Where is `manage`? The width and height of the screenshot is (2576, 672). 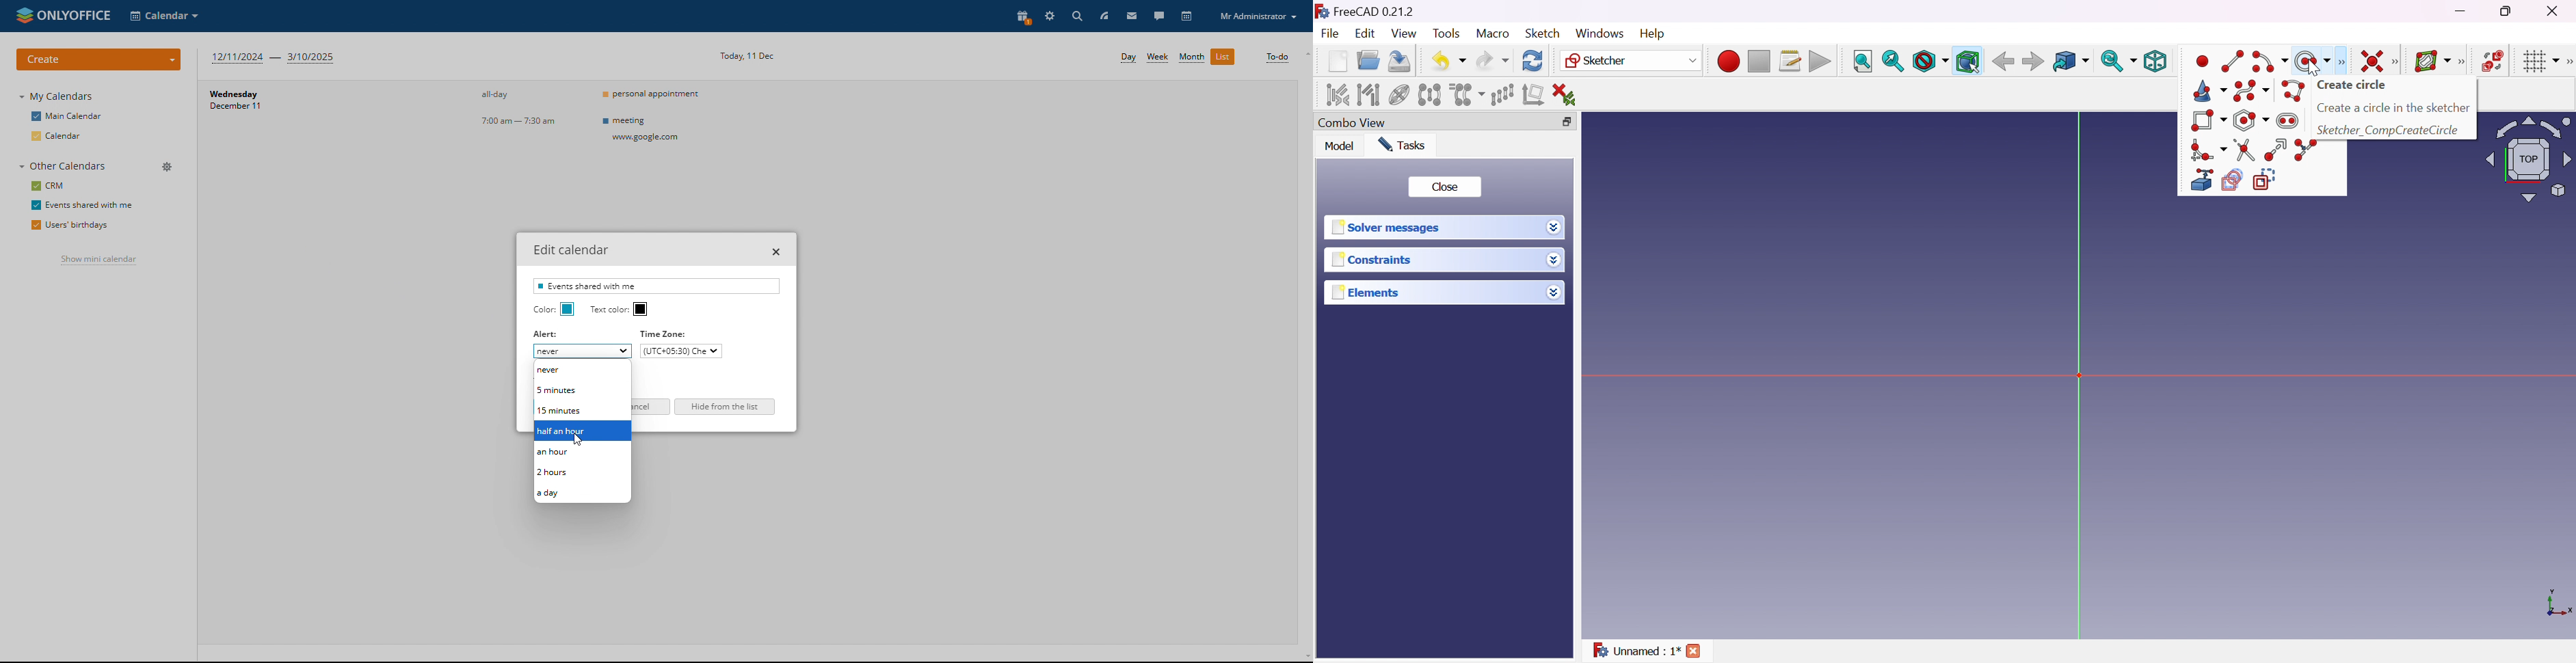 manage is located at coordinates (169, 167).